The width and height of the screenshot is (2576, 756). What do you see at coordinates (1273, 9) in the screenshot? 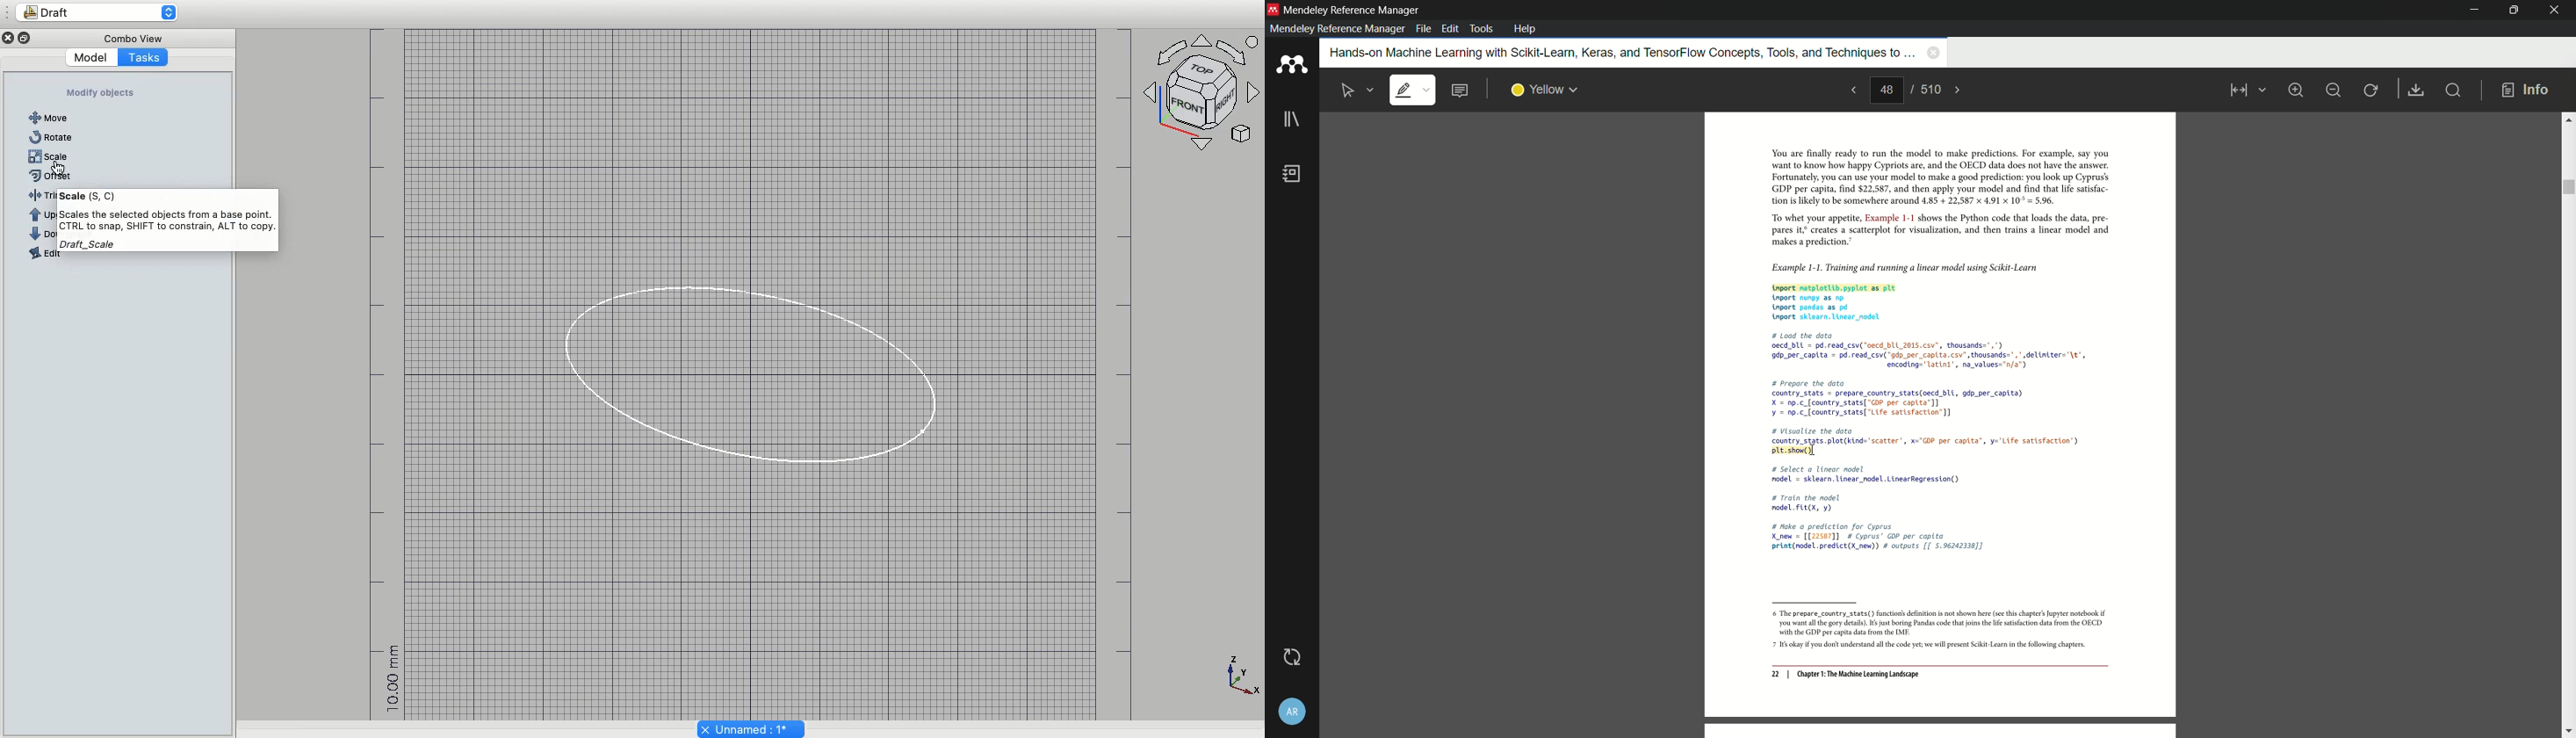
I see `app icon` at bounding box center [1273, 9].